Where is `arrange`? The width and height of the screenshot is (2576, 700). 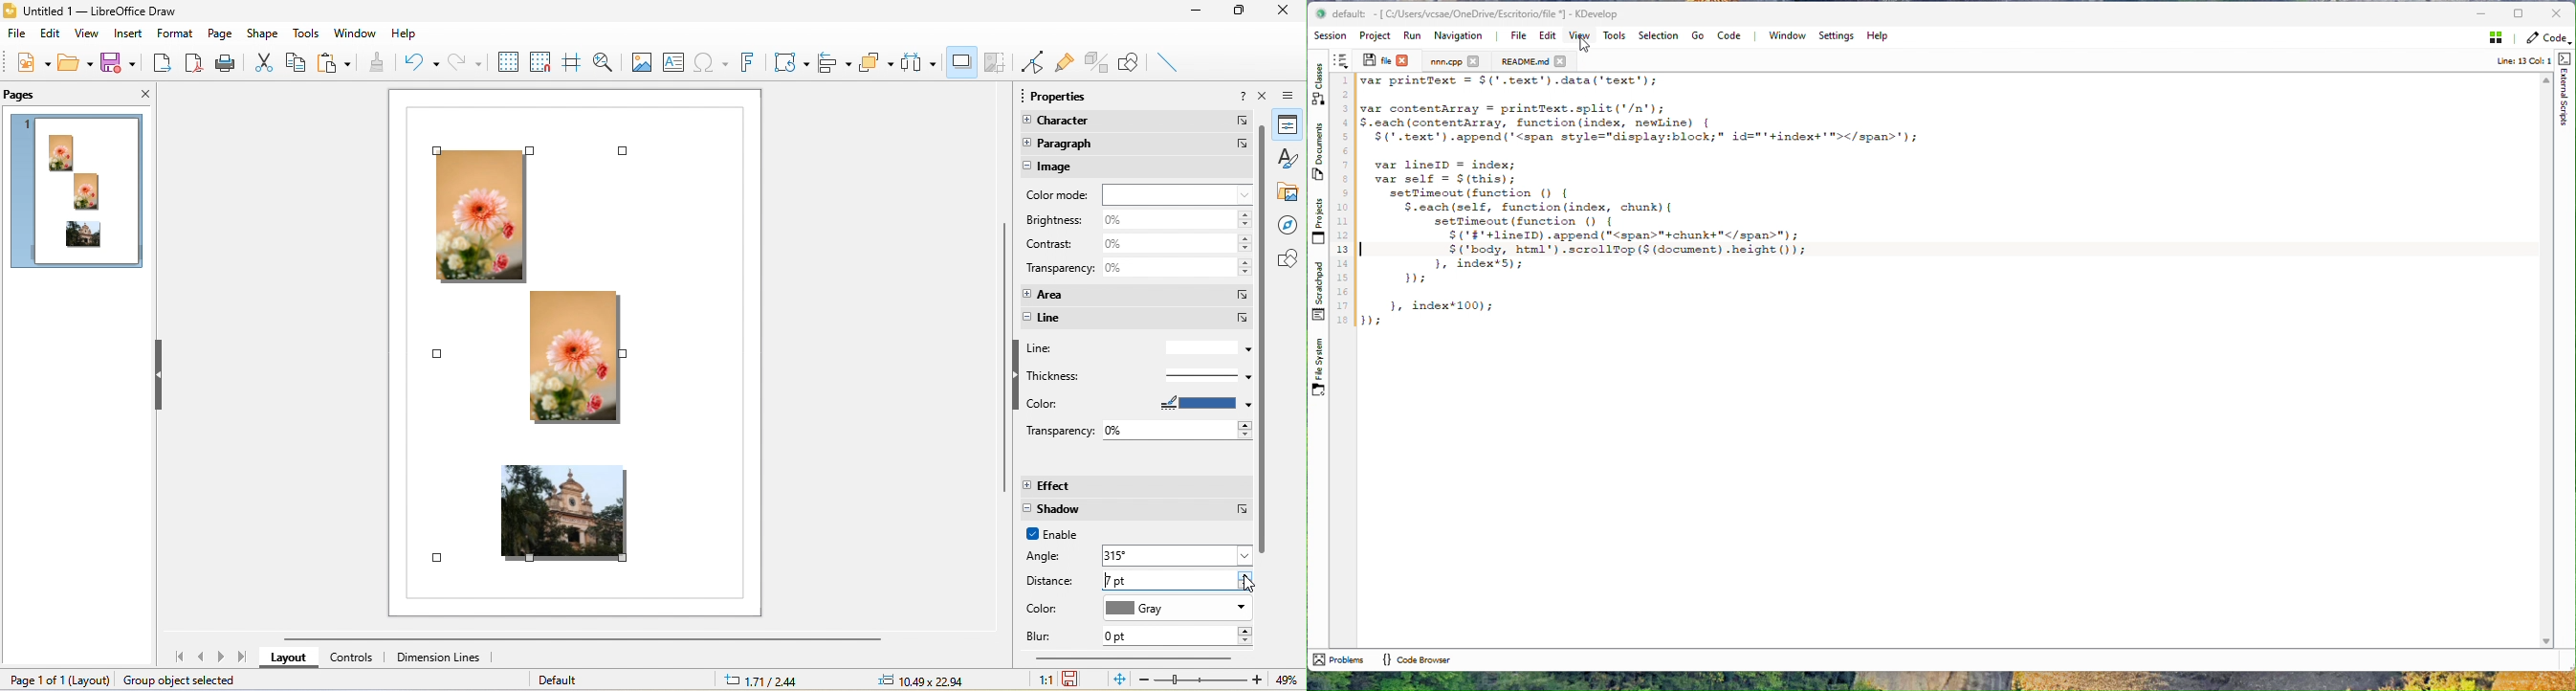
arrange is located at coordinates (877, 66).